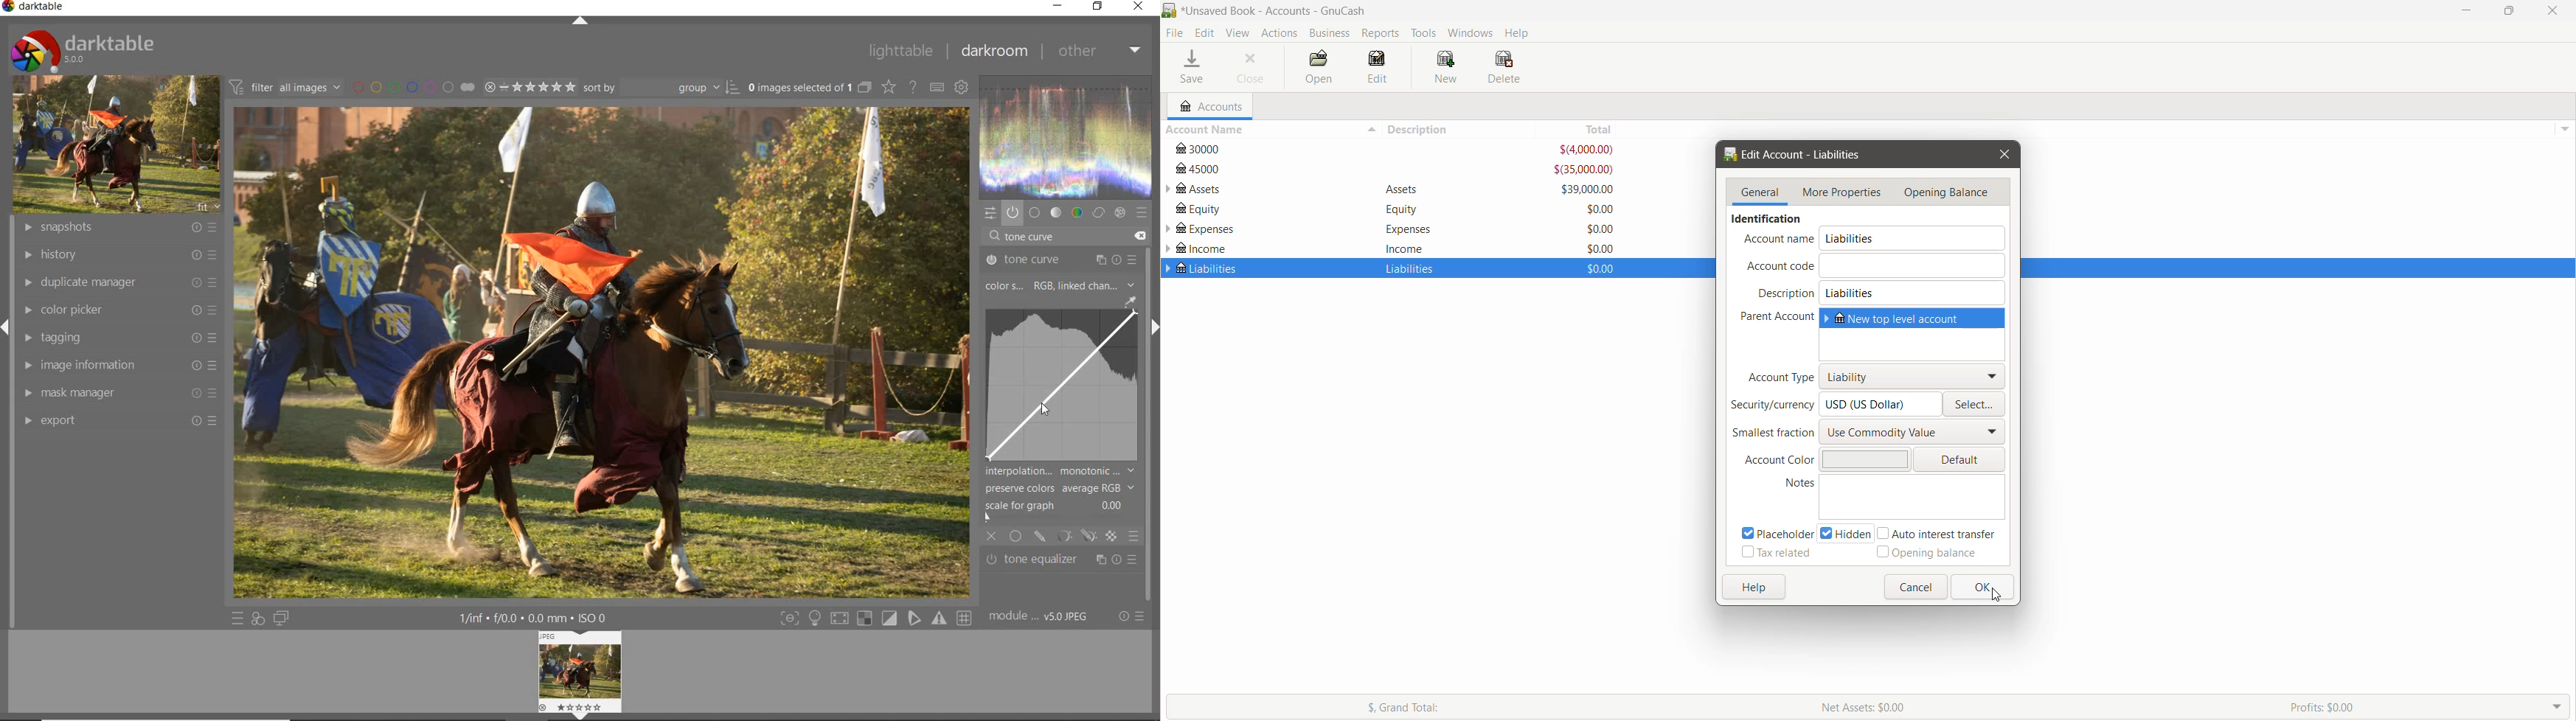 This screenshot has width=2576, height=728. Describe the element at coordinates (1396, 170) in the screenshot. I see `details of the account "45000"` at that location.